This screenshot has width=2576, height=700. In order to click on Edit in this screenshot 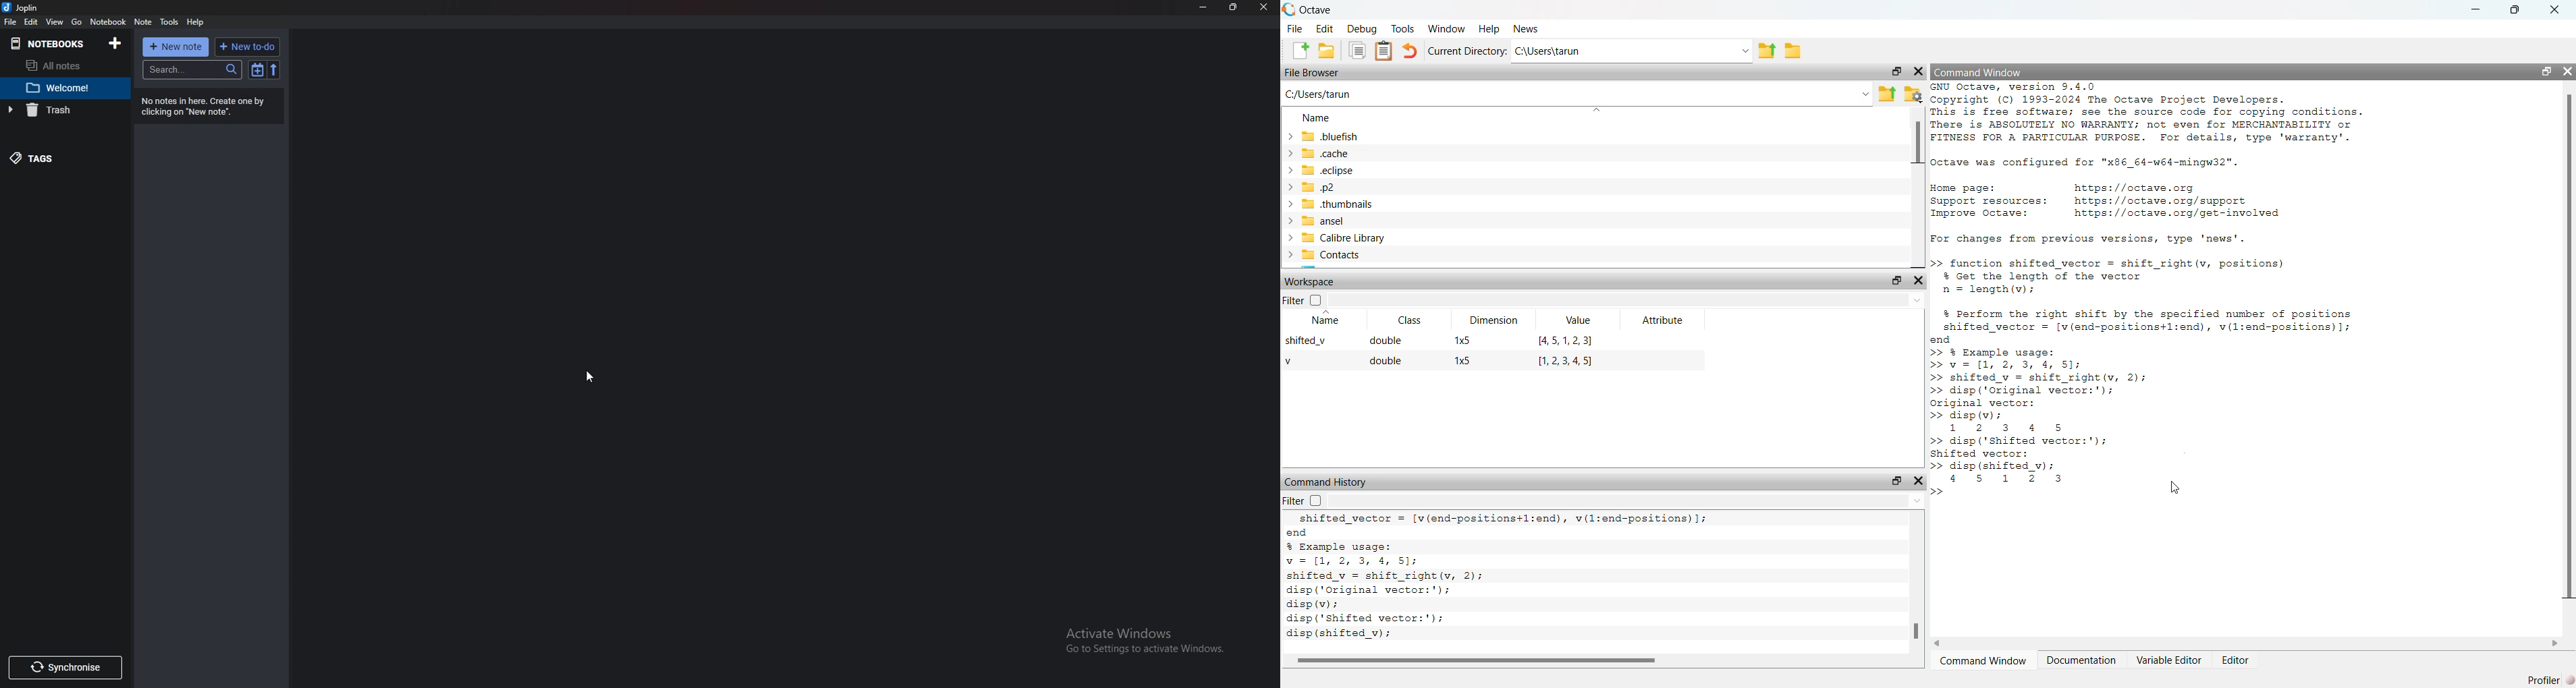, I will do `click(31, 23)`.